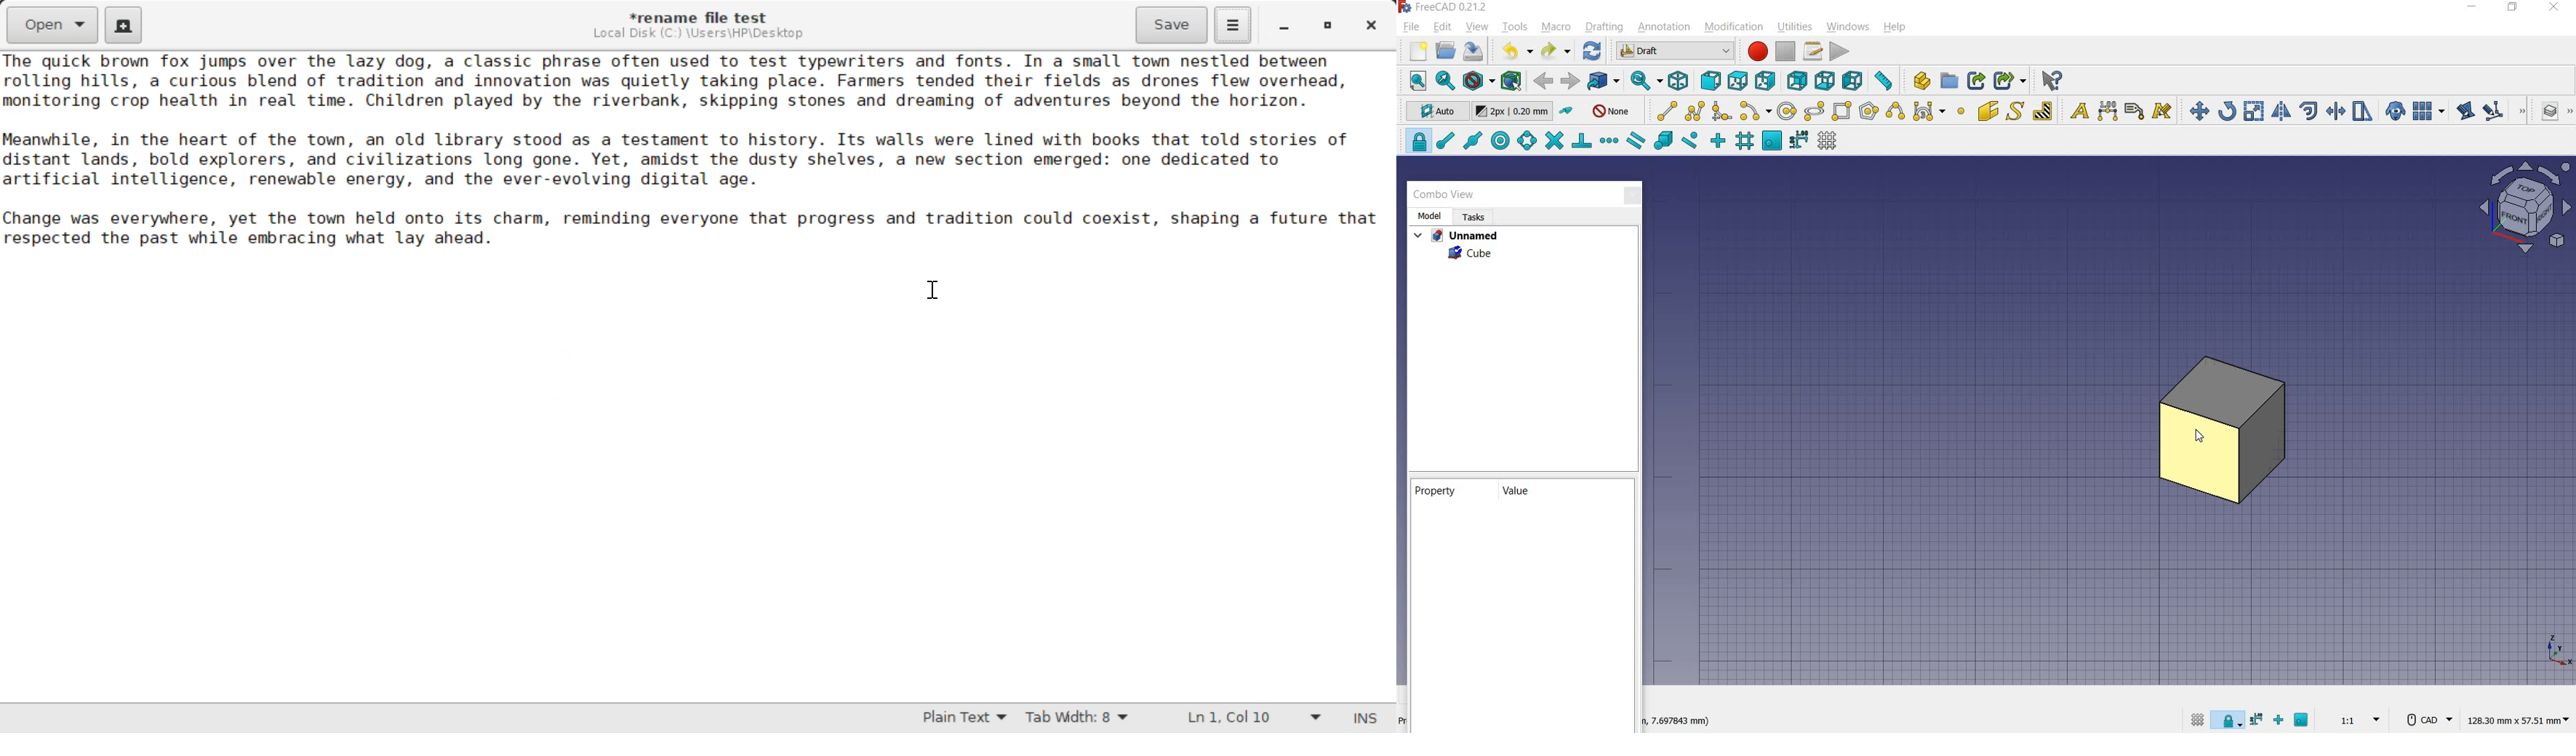 The image size is (2576, 756). What do you see at coordinates (2043, 111) in the screenshot?
I see `hatch` at bounding box center [2043, 111].